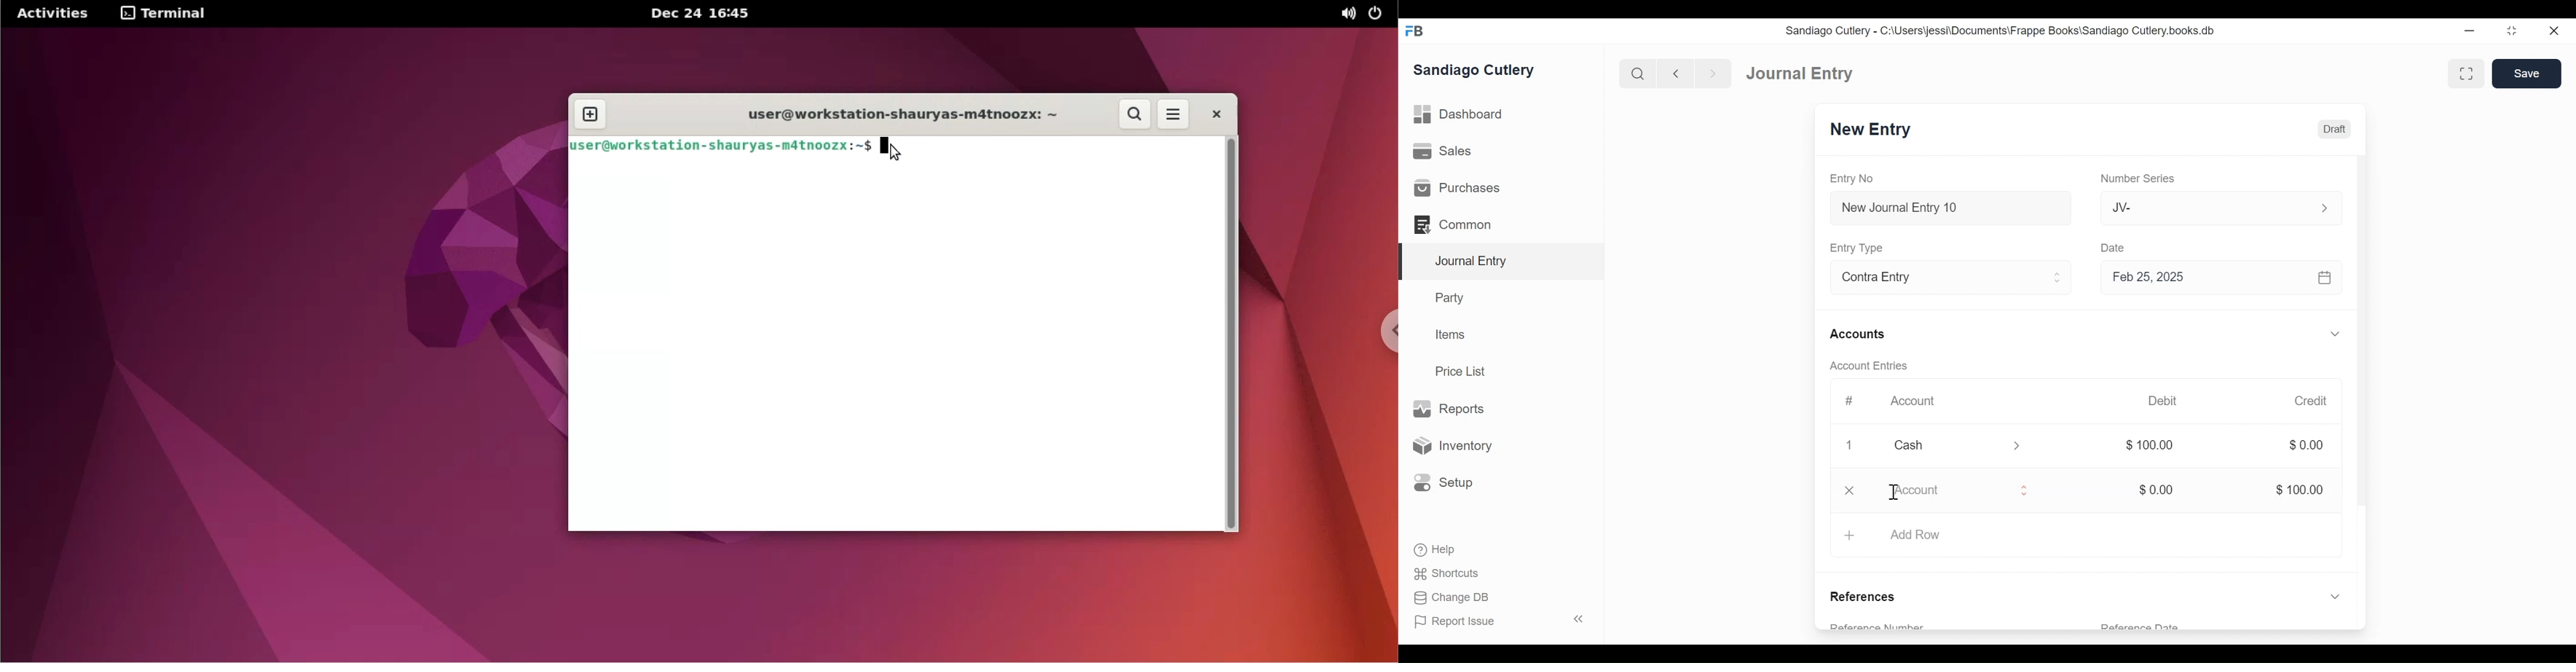 This screenshot has width=2576, height=672. Describe the element at coordinates (1851, 491) in the screenshot. I see `Close` at that location.